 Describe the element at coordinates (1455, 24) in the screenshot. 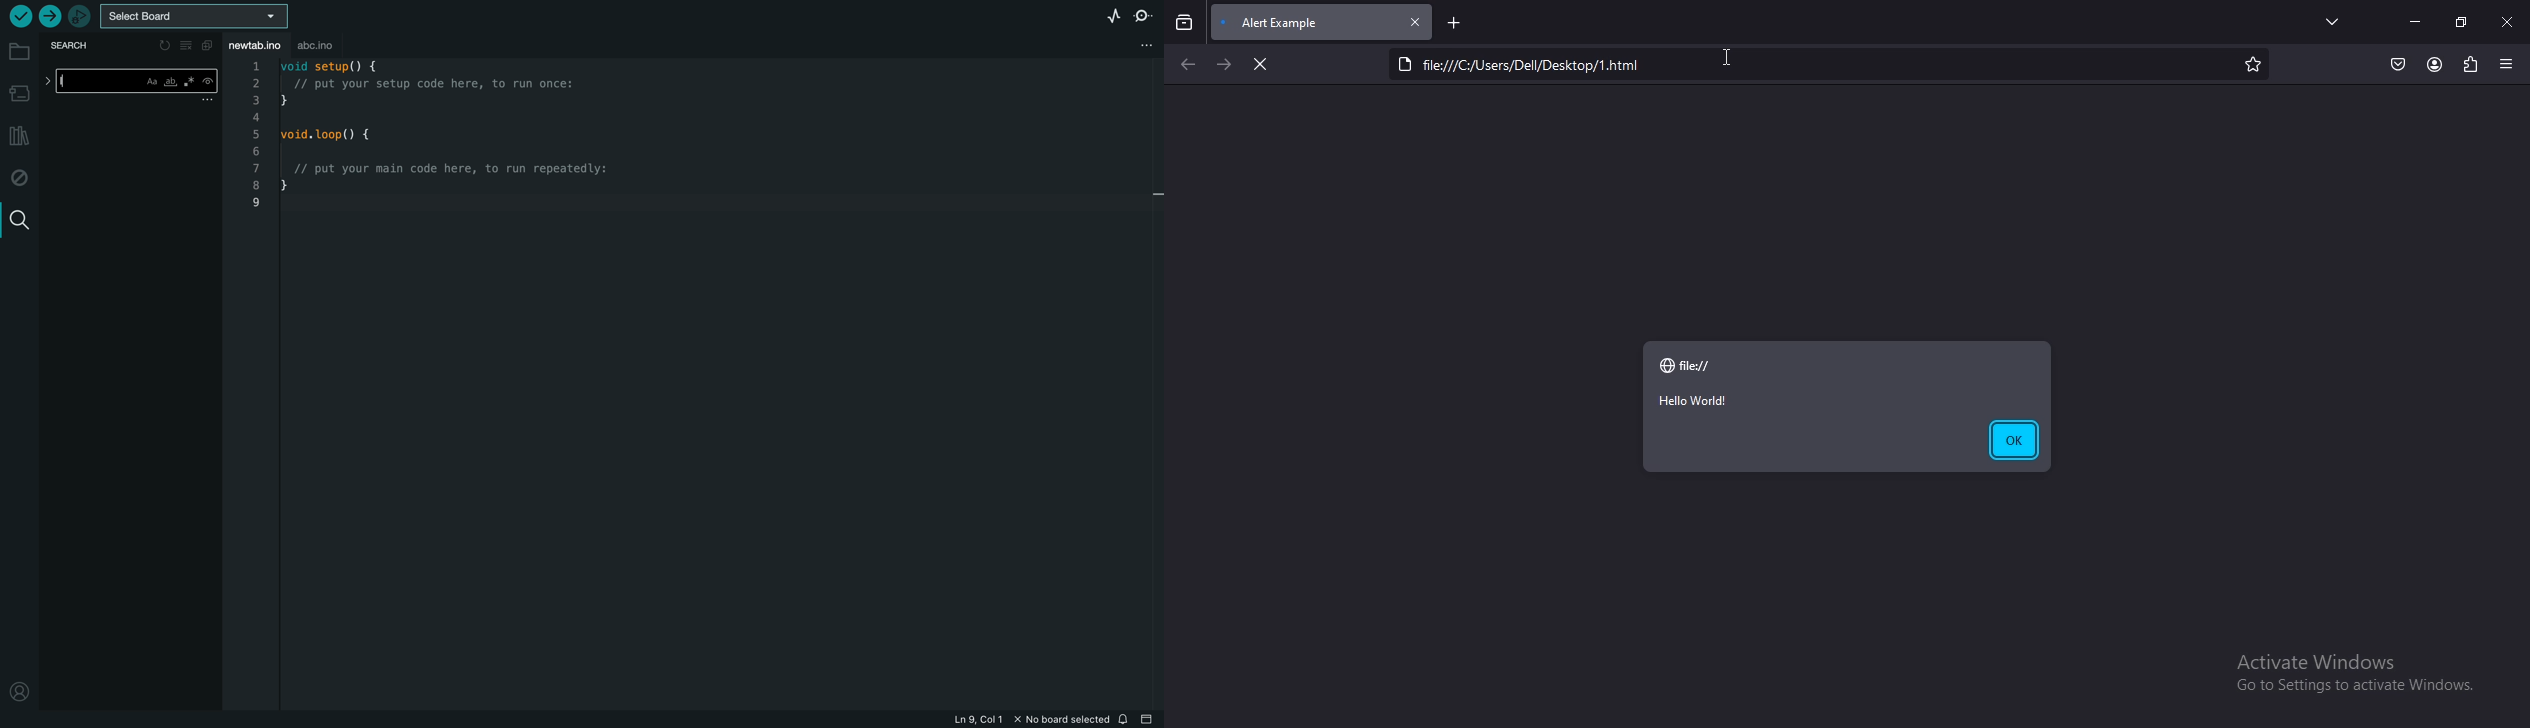

I see `new tab` at that location.